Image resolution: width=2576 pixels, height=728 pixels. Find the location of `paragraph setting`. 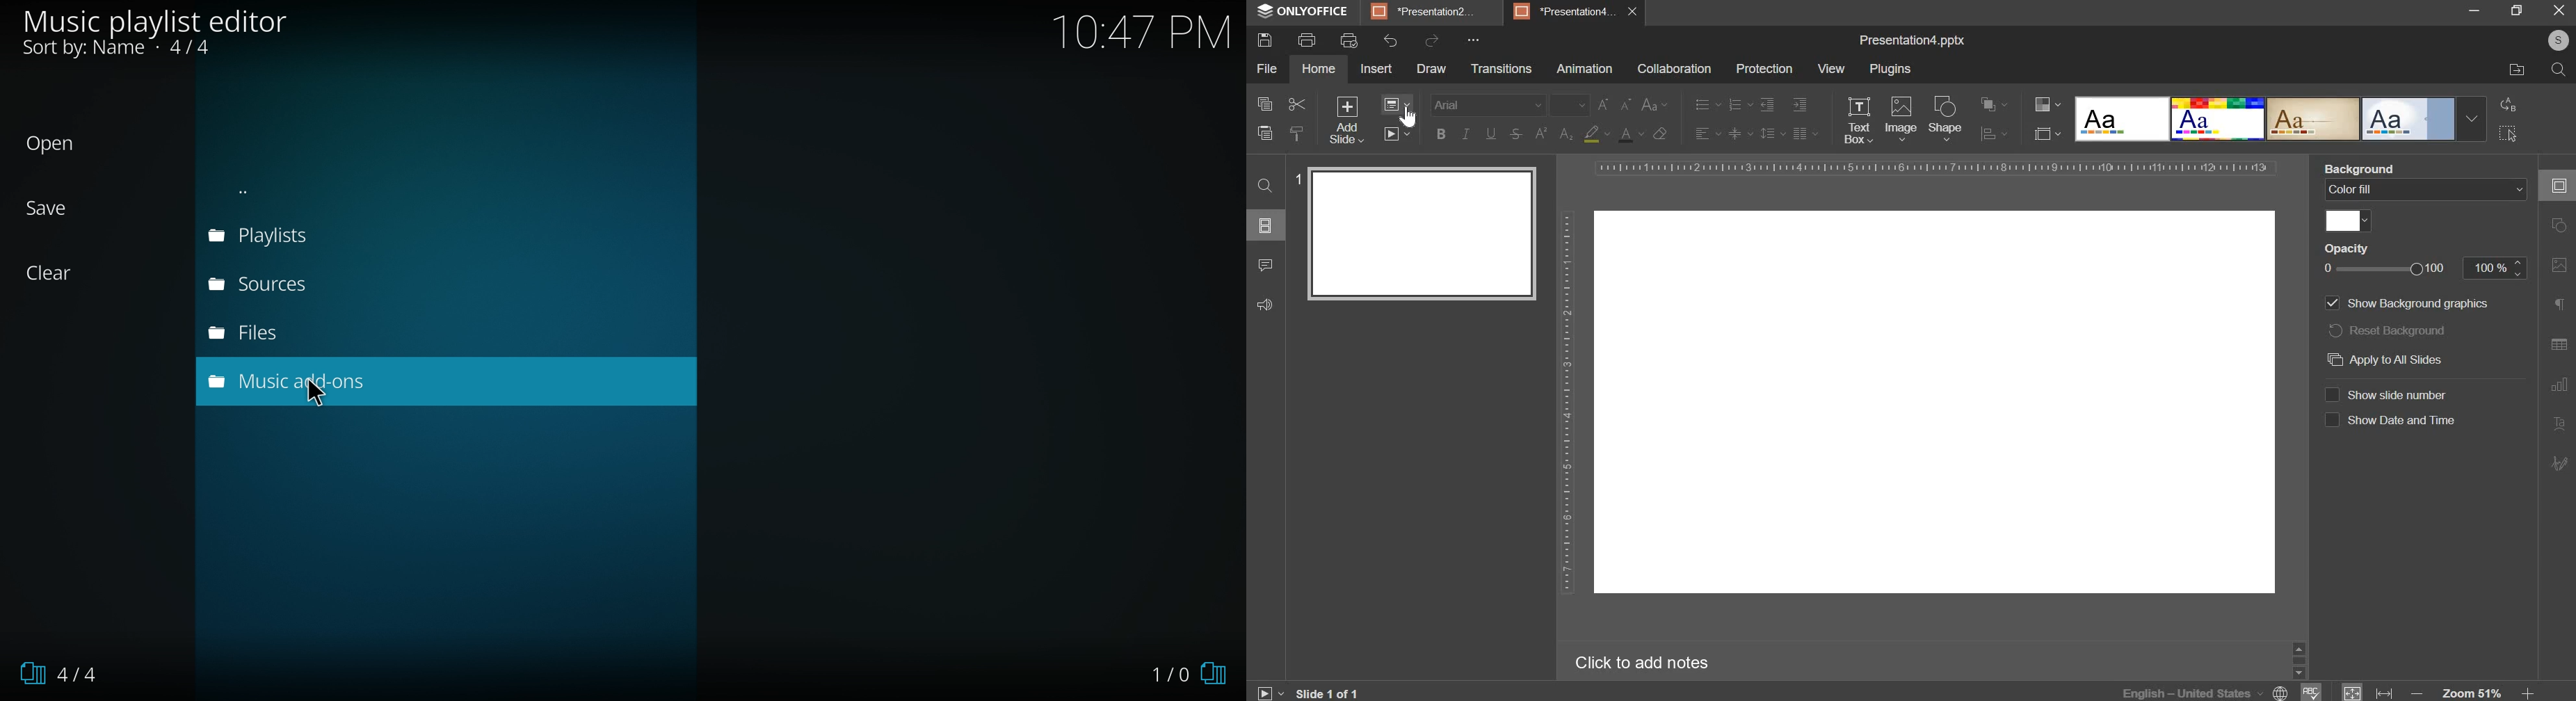

paragraph setting is located at coordinates (1804, 132).